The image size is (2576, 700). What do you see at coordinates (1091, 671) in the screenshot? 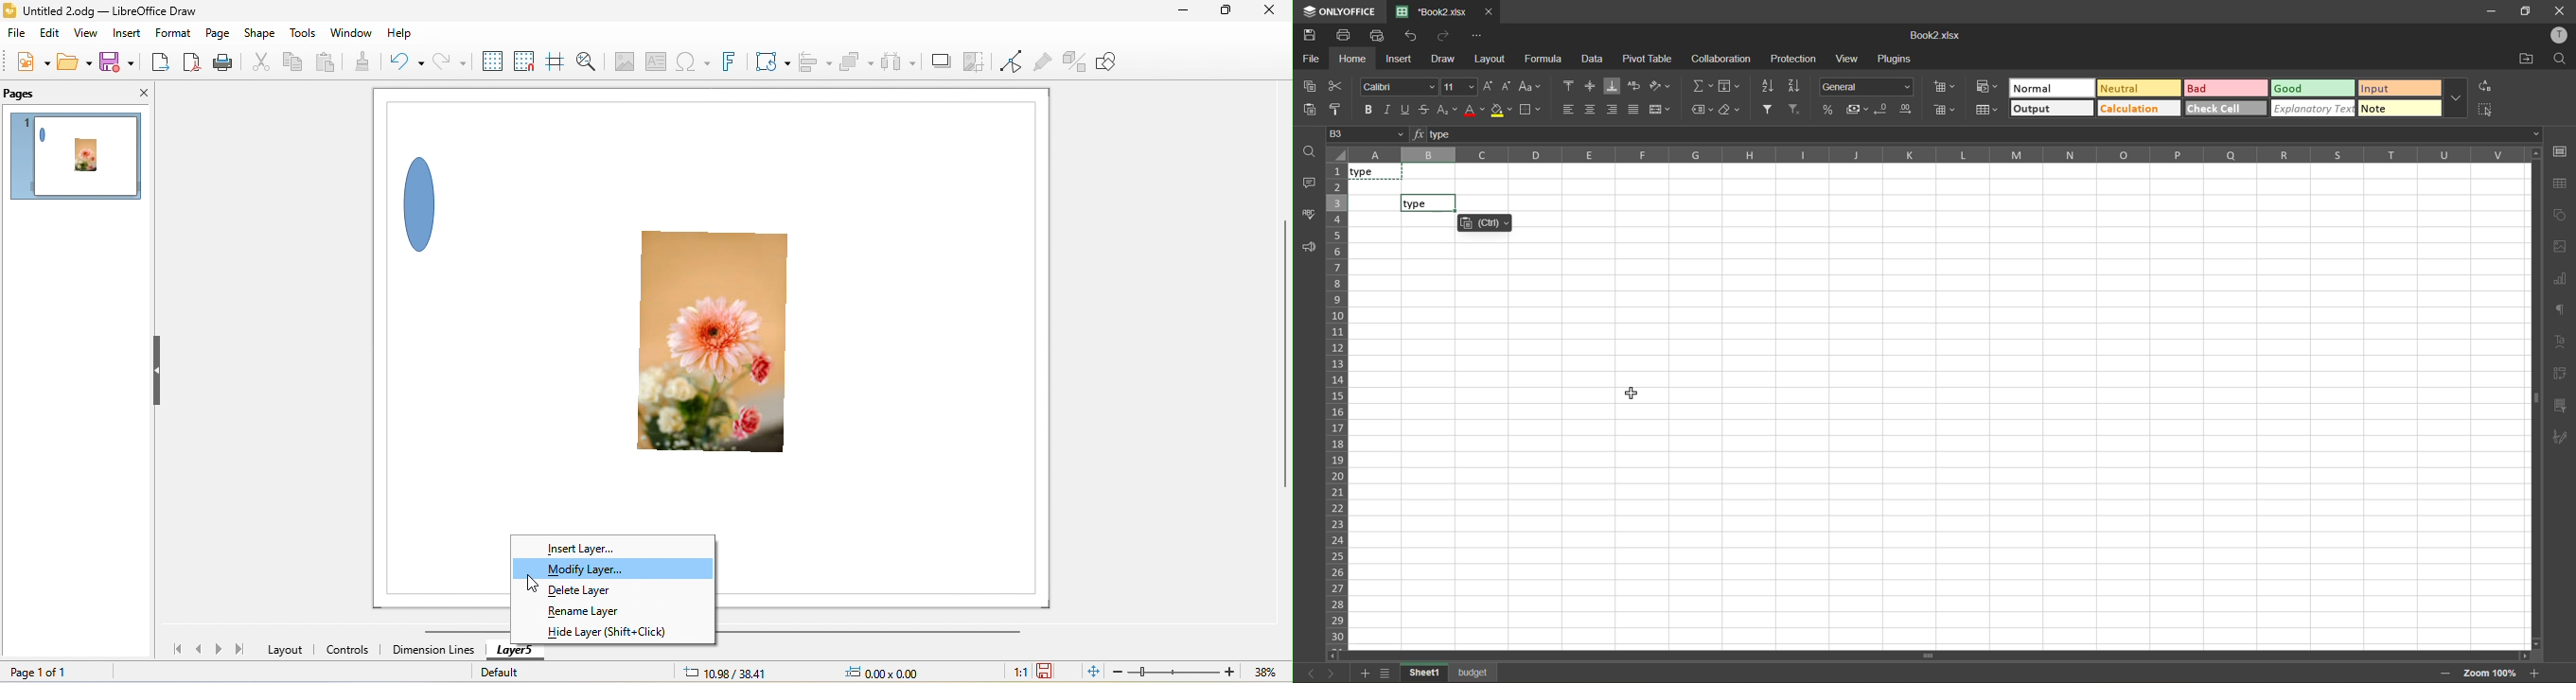
I see `fit page to current window` at bounding box center [1091, 671].